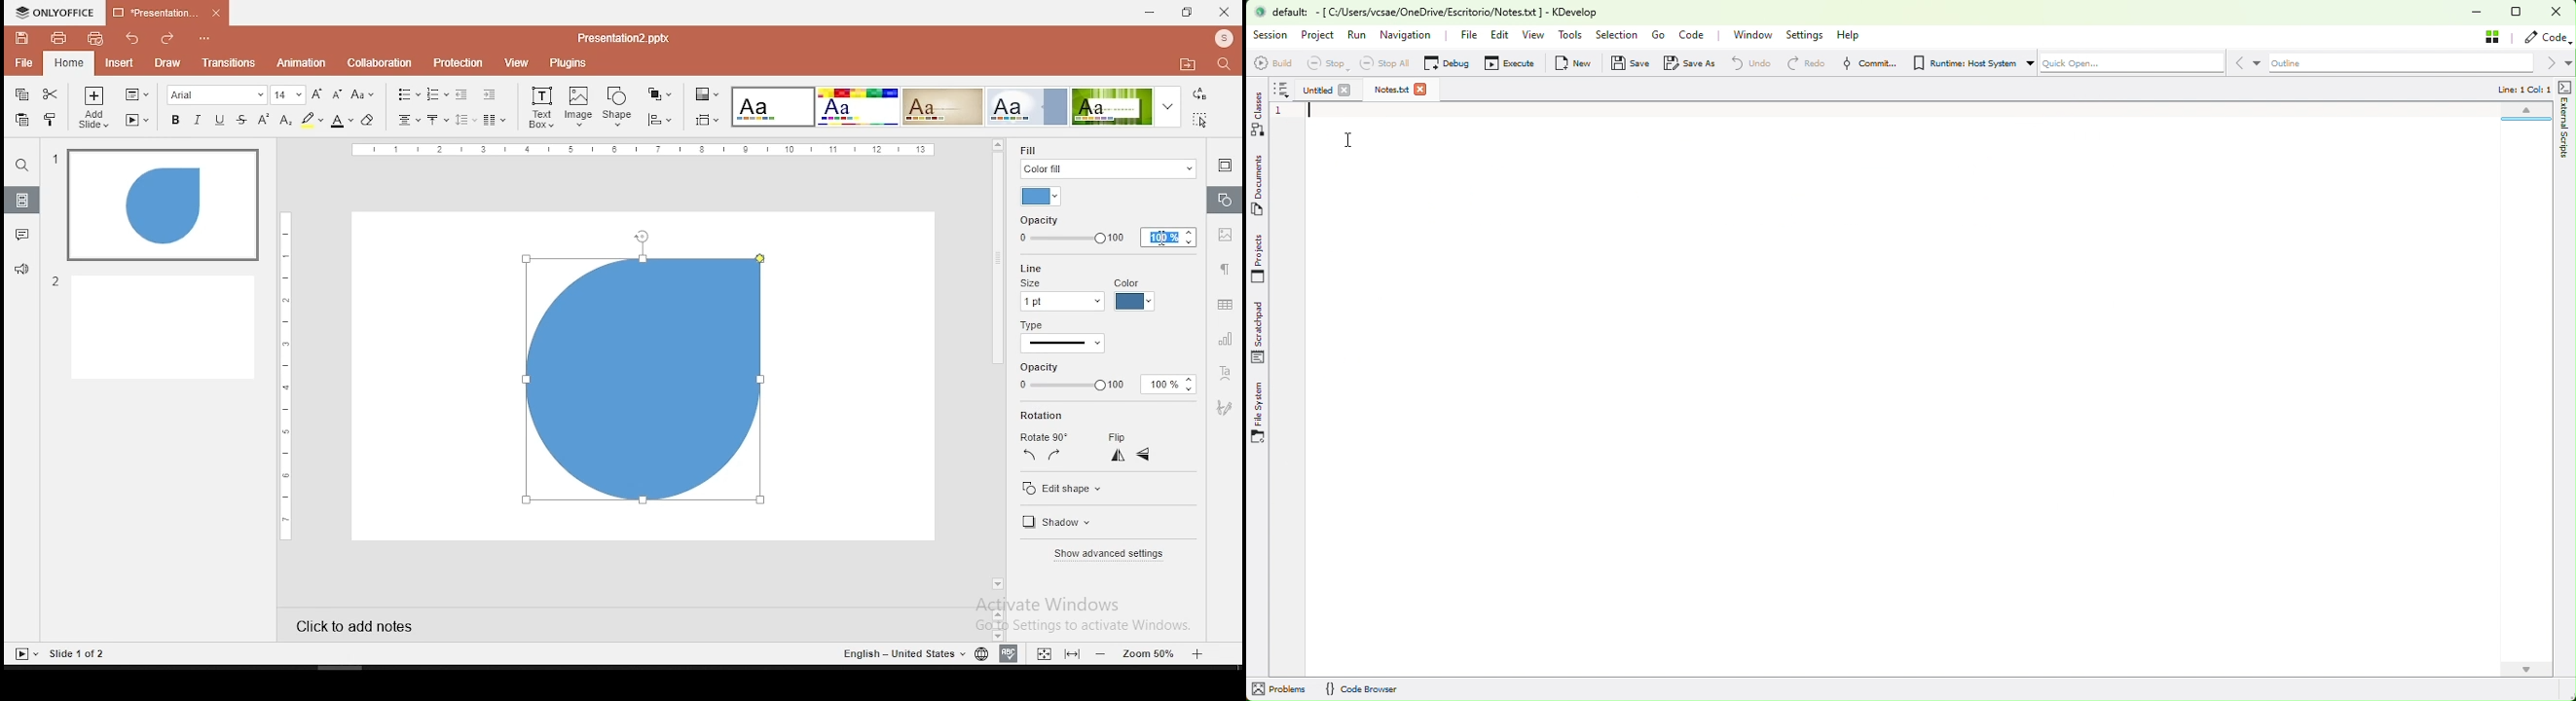 Image resolution: width=2576 pixels, height=728 pixels. Describe the element at coordinates (21, 201) in the screenshot. I see `slides` at that location.